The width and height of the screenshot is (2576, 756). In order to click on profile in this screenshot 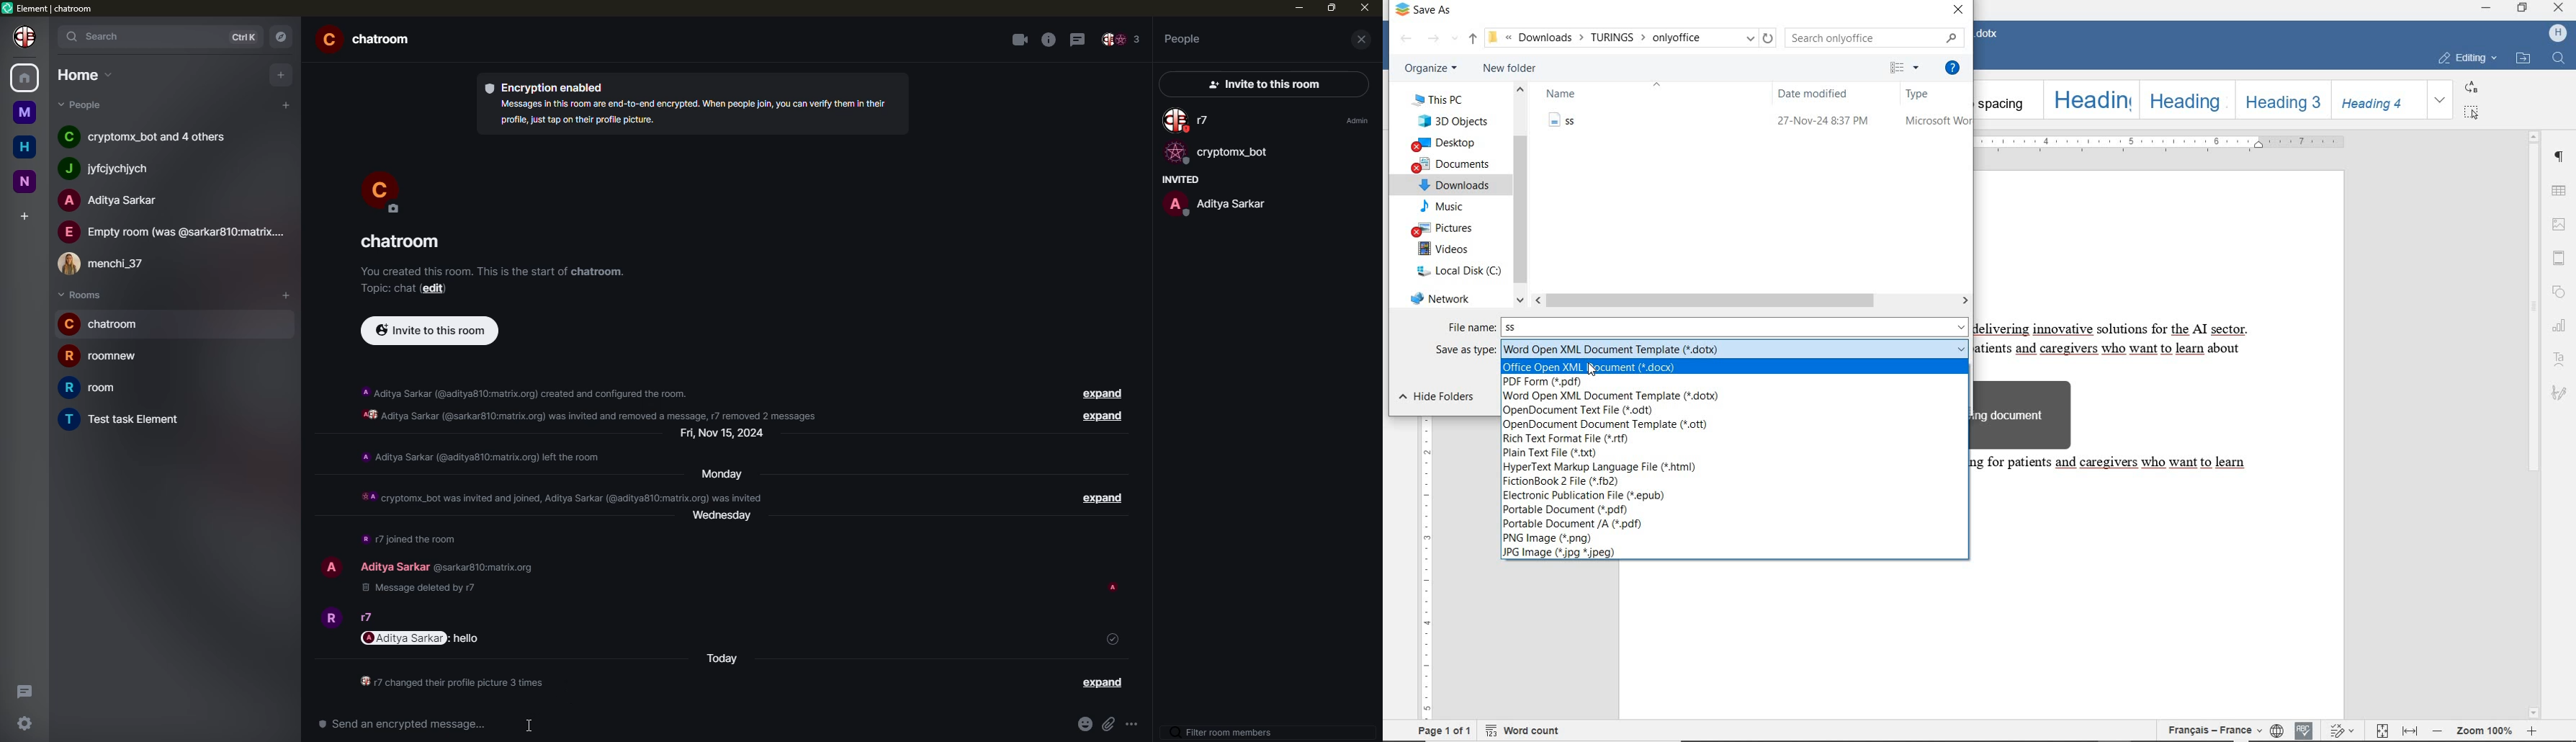, I will do `click(331, 565)`.